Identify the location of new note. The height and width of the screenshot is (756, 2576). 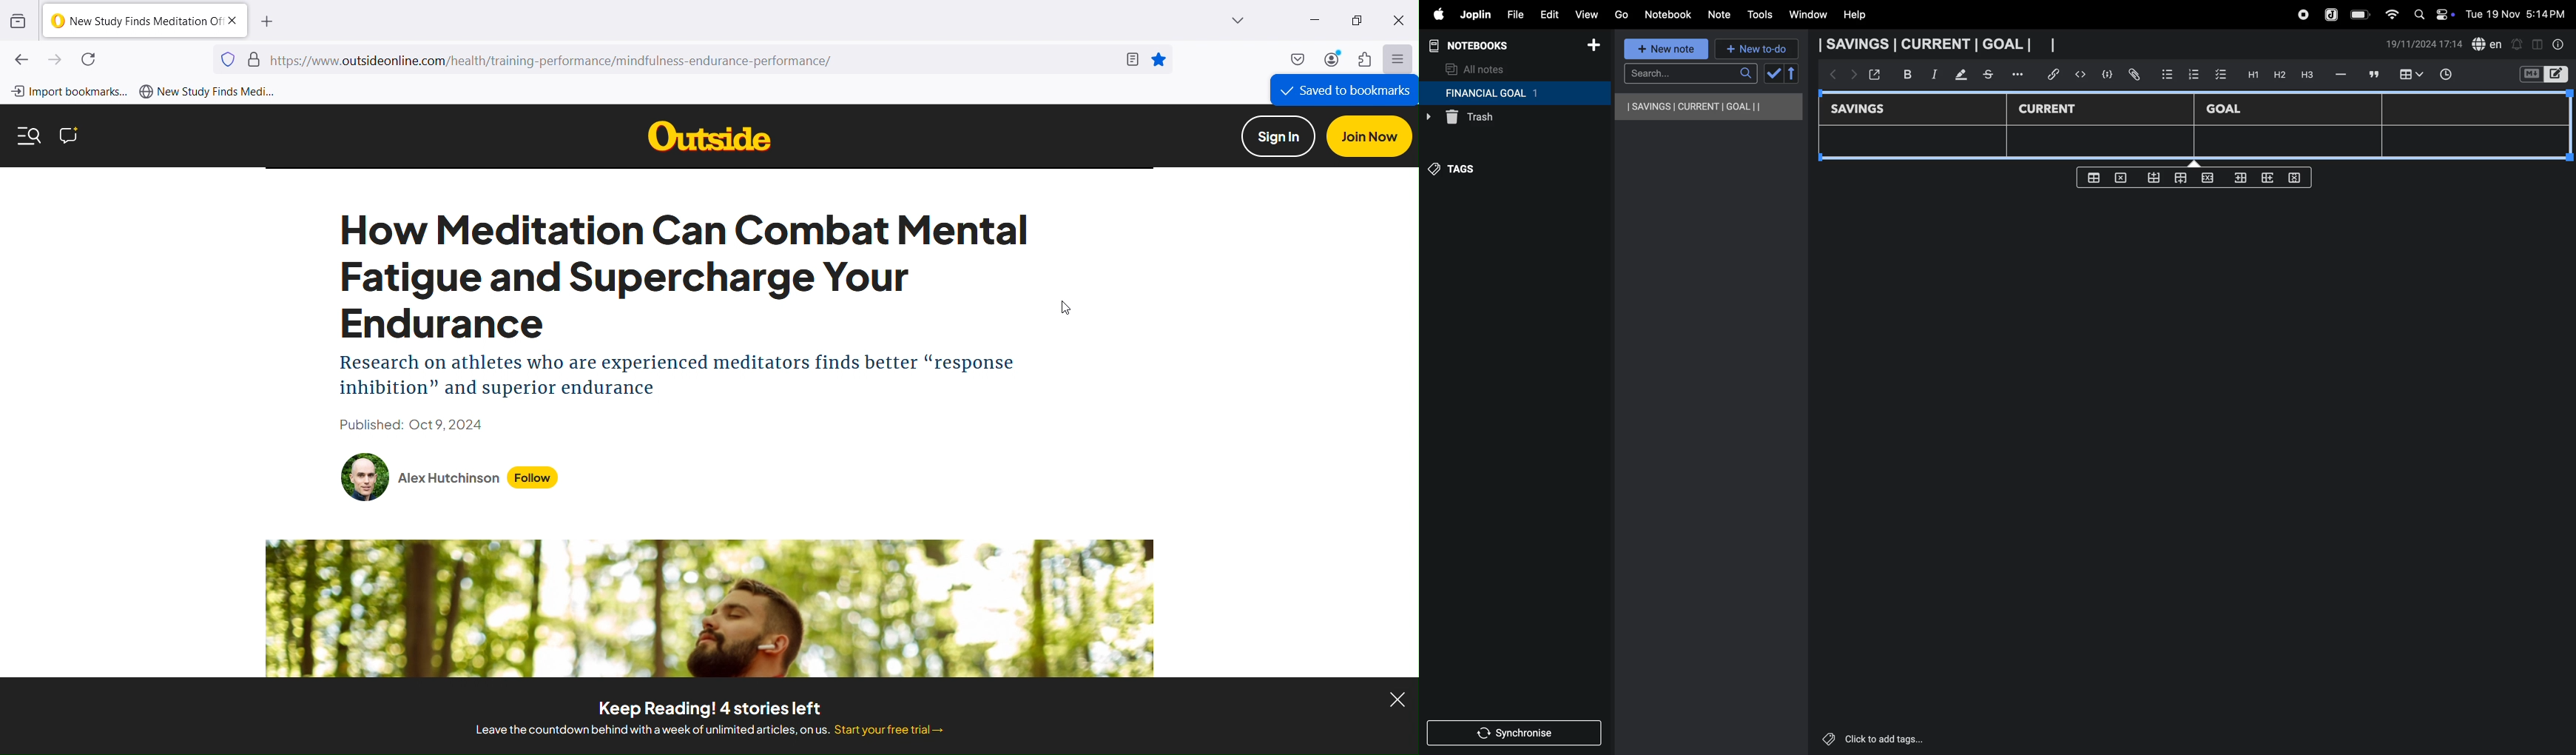
(1667, 50).